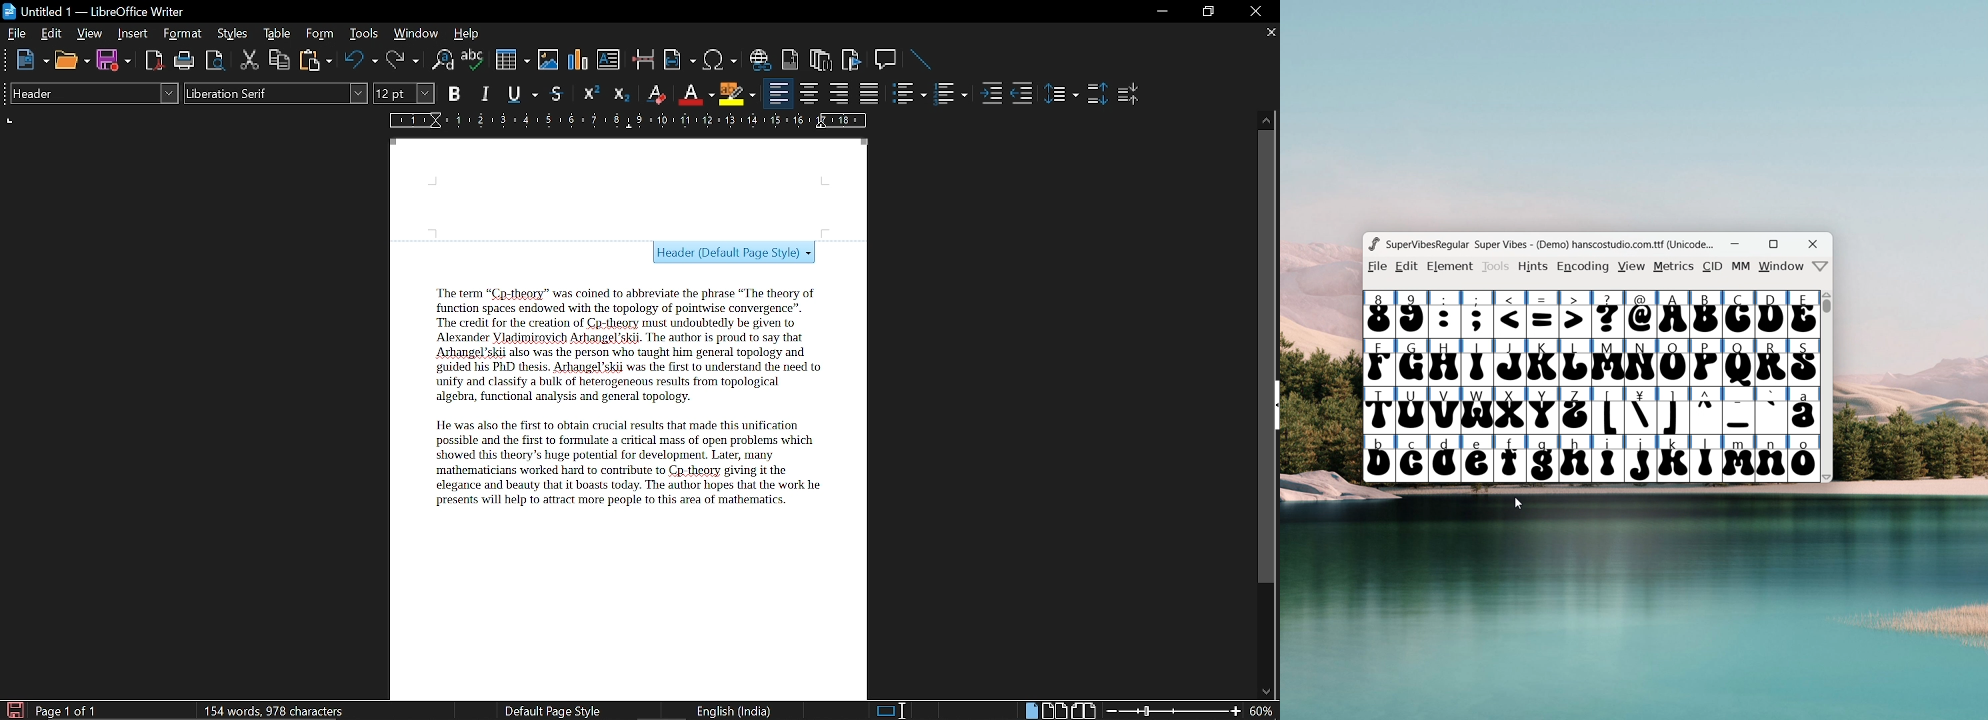  Describe the element at coordinates (364, 34) in the screenshot. I see `Tools` at that location.